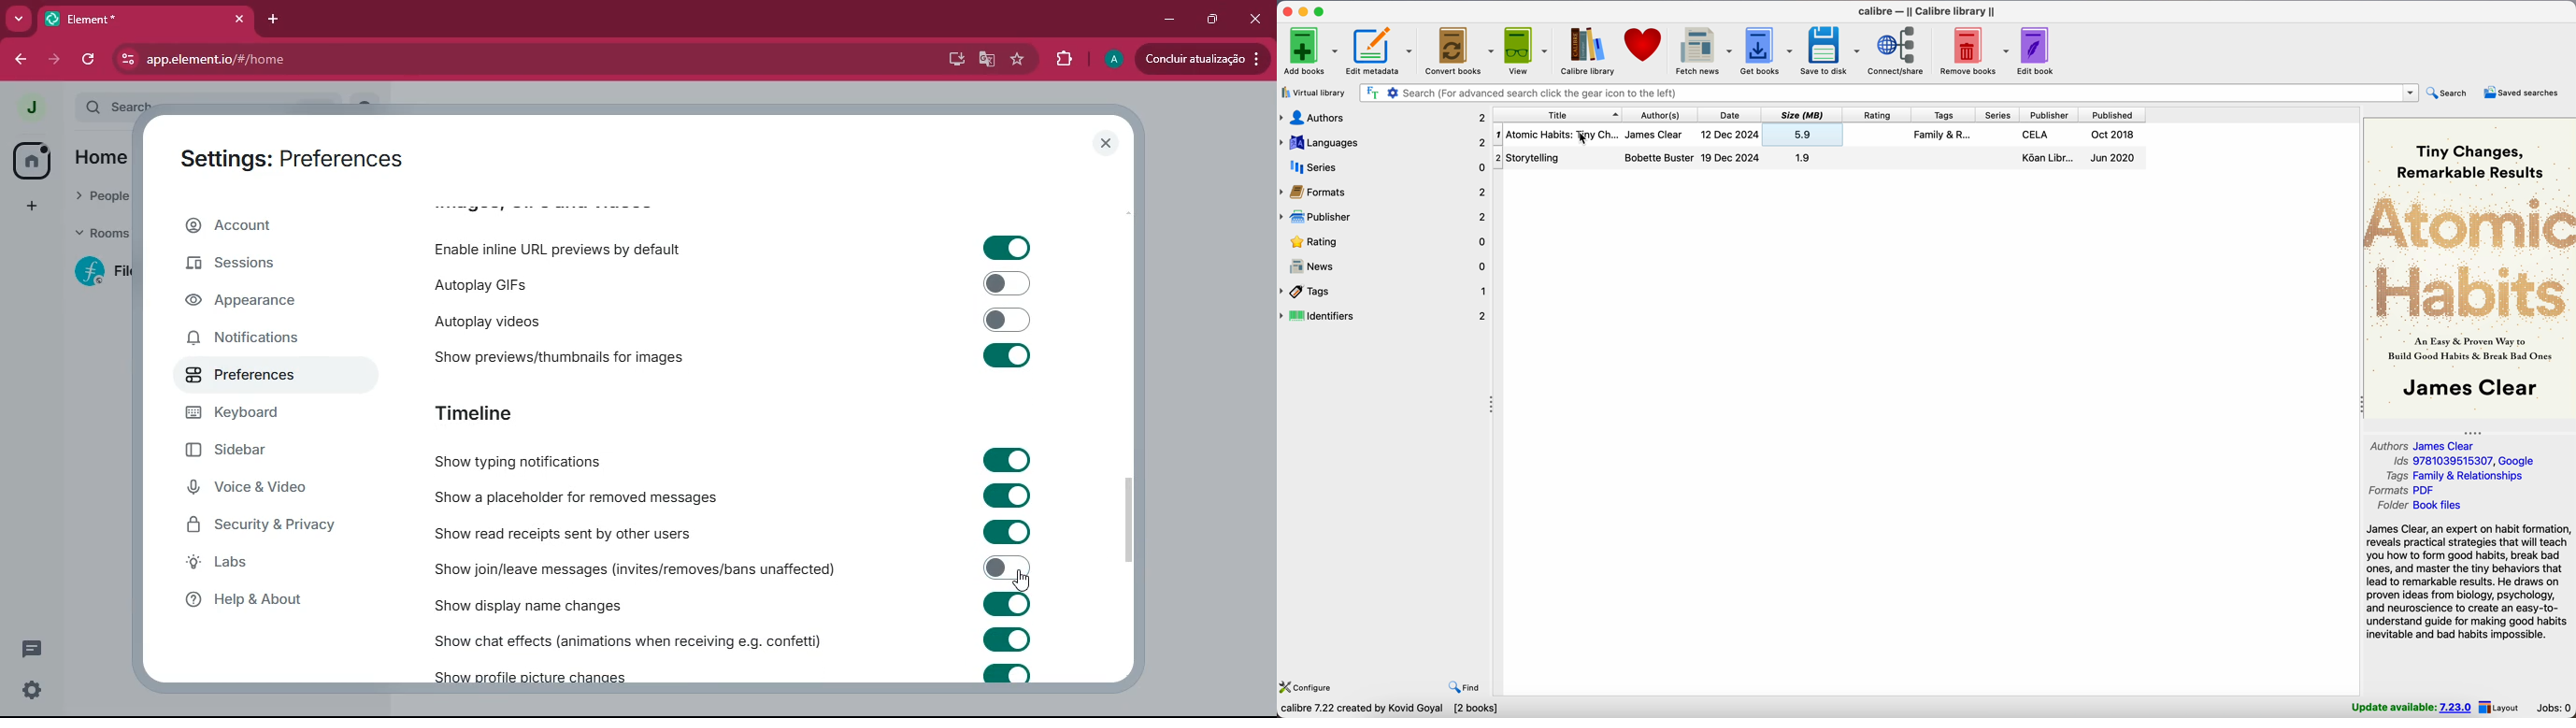  What do you see at coordinates (1007, 283) in the screenshot?
I see `toggle on/off` at bounding box center [1007, 283].